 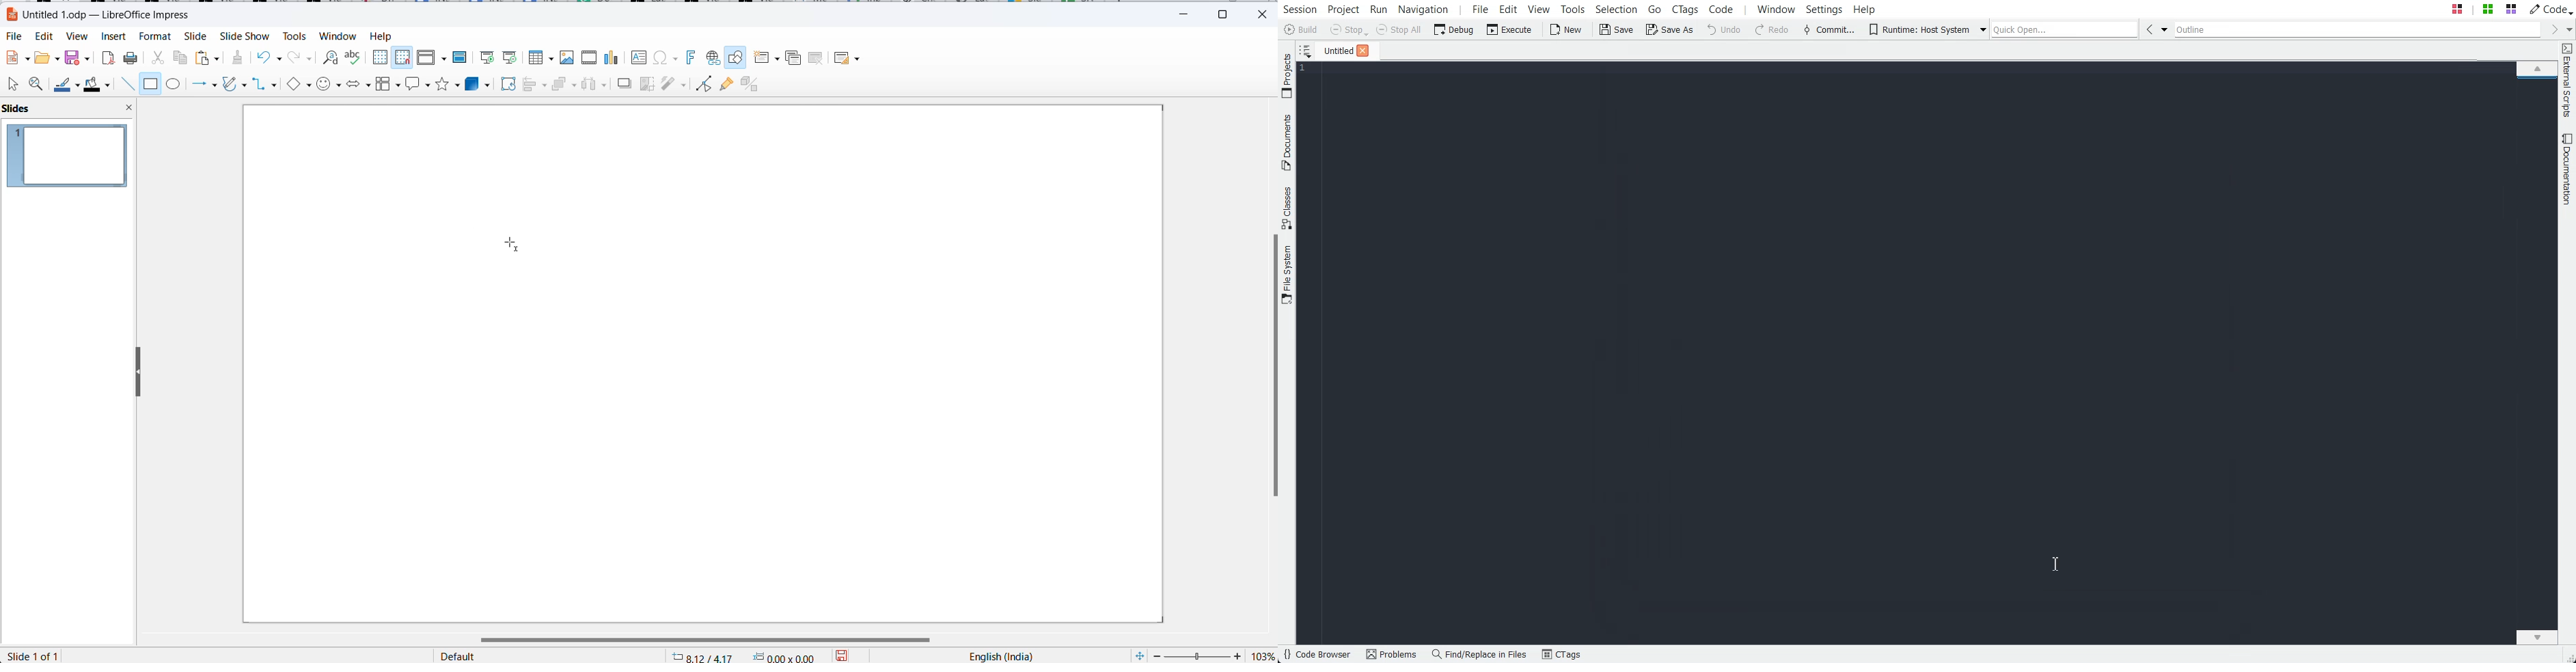 What do you see at coordinates (1263, 14) in the screenshot?
I see `close` at bounding box center [1263, 14].